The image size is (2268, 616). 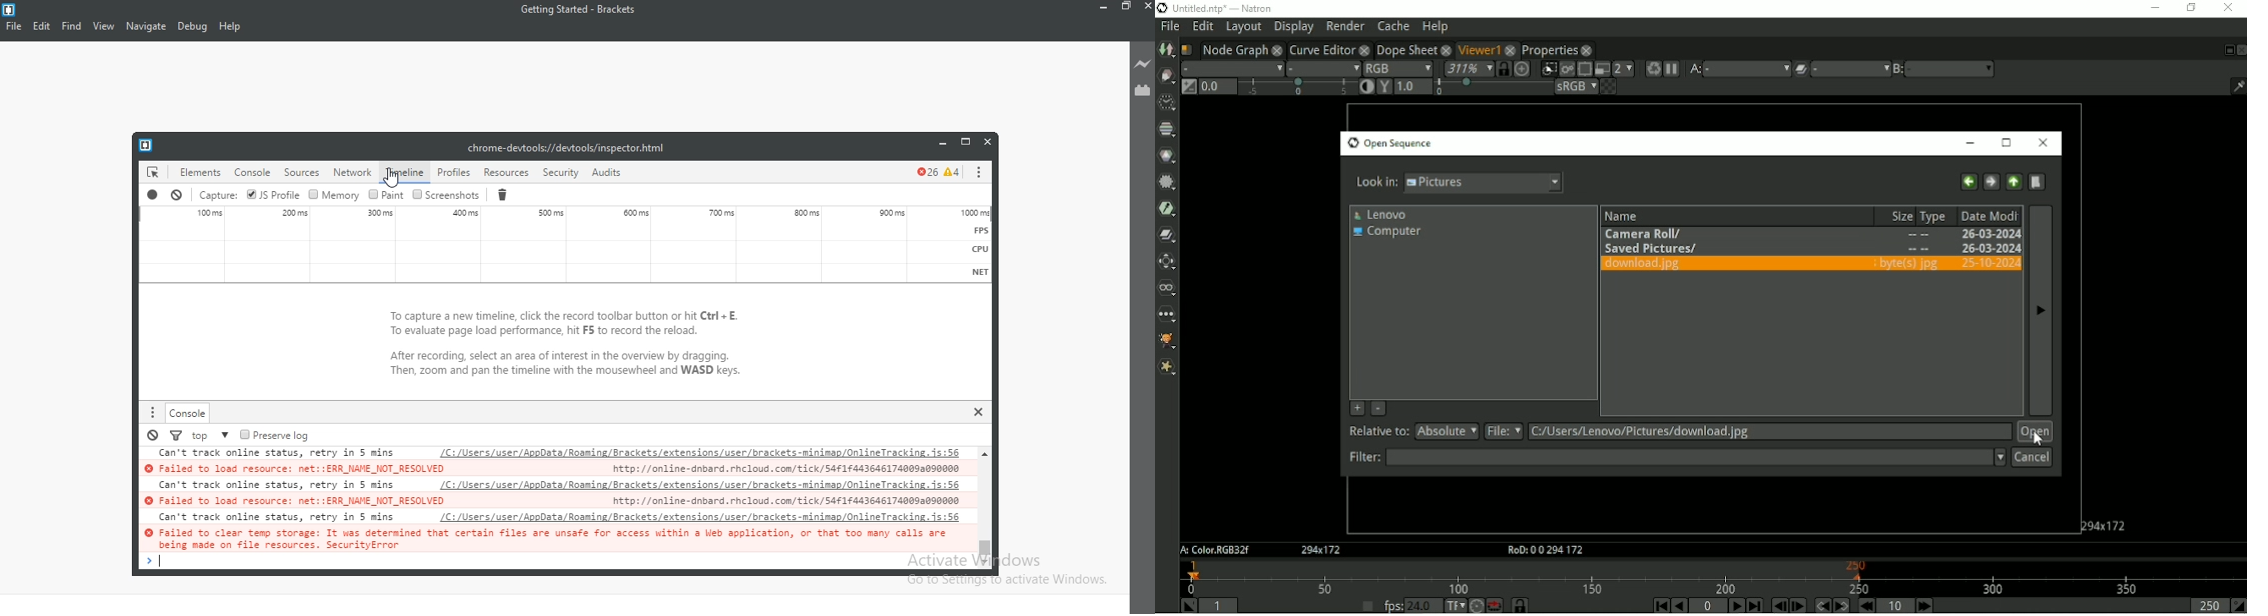 What do you see at coordinates (273, 195) in the screenshot?
I see `JS Profile` at bounding box center [273, 195].